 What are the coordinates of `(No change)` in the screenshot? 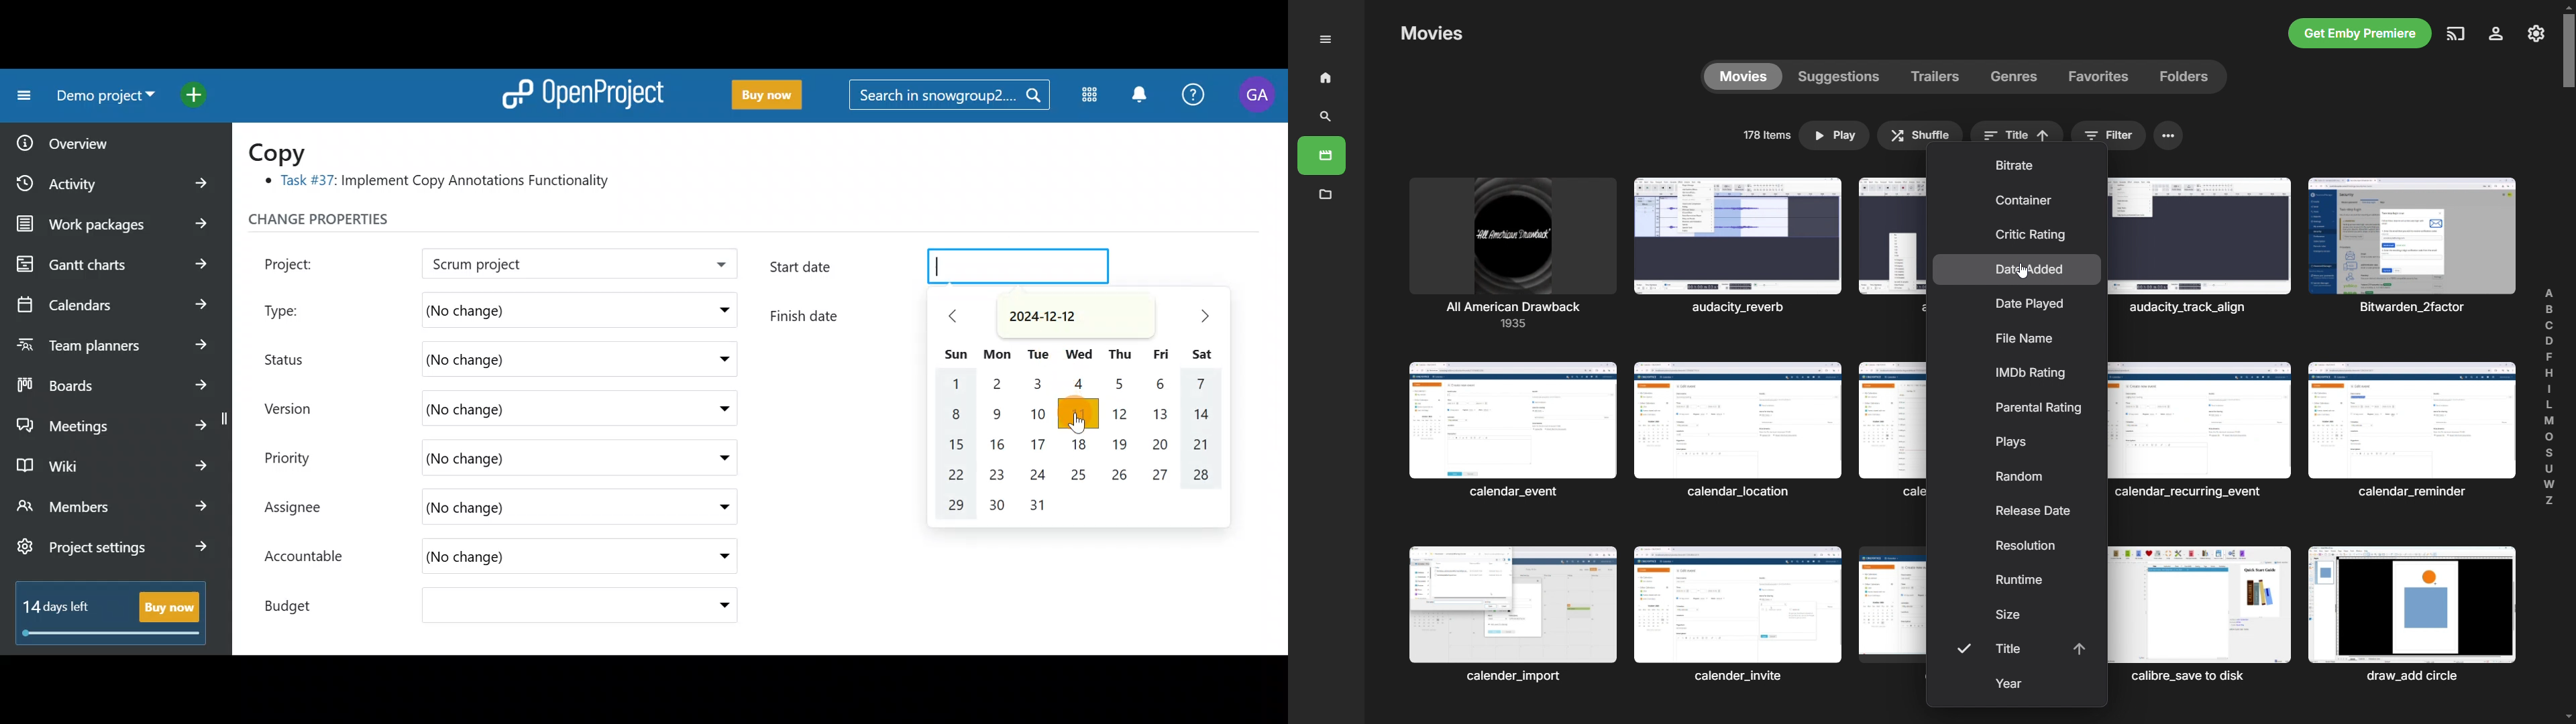 It's located at (532, 406).